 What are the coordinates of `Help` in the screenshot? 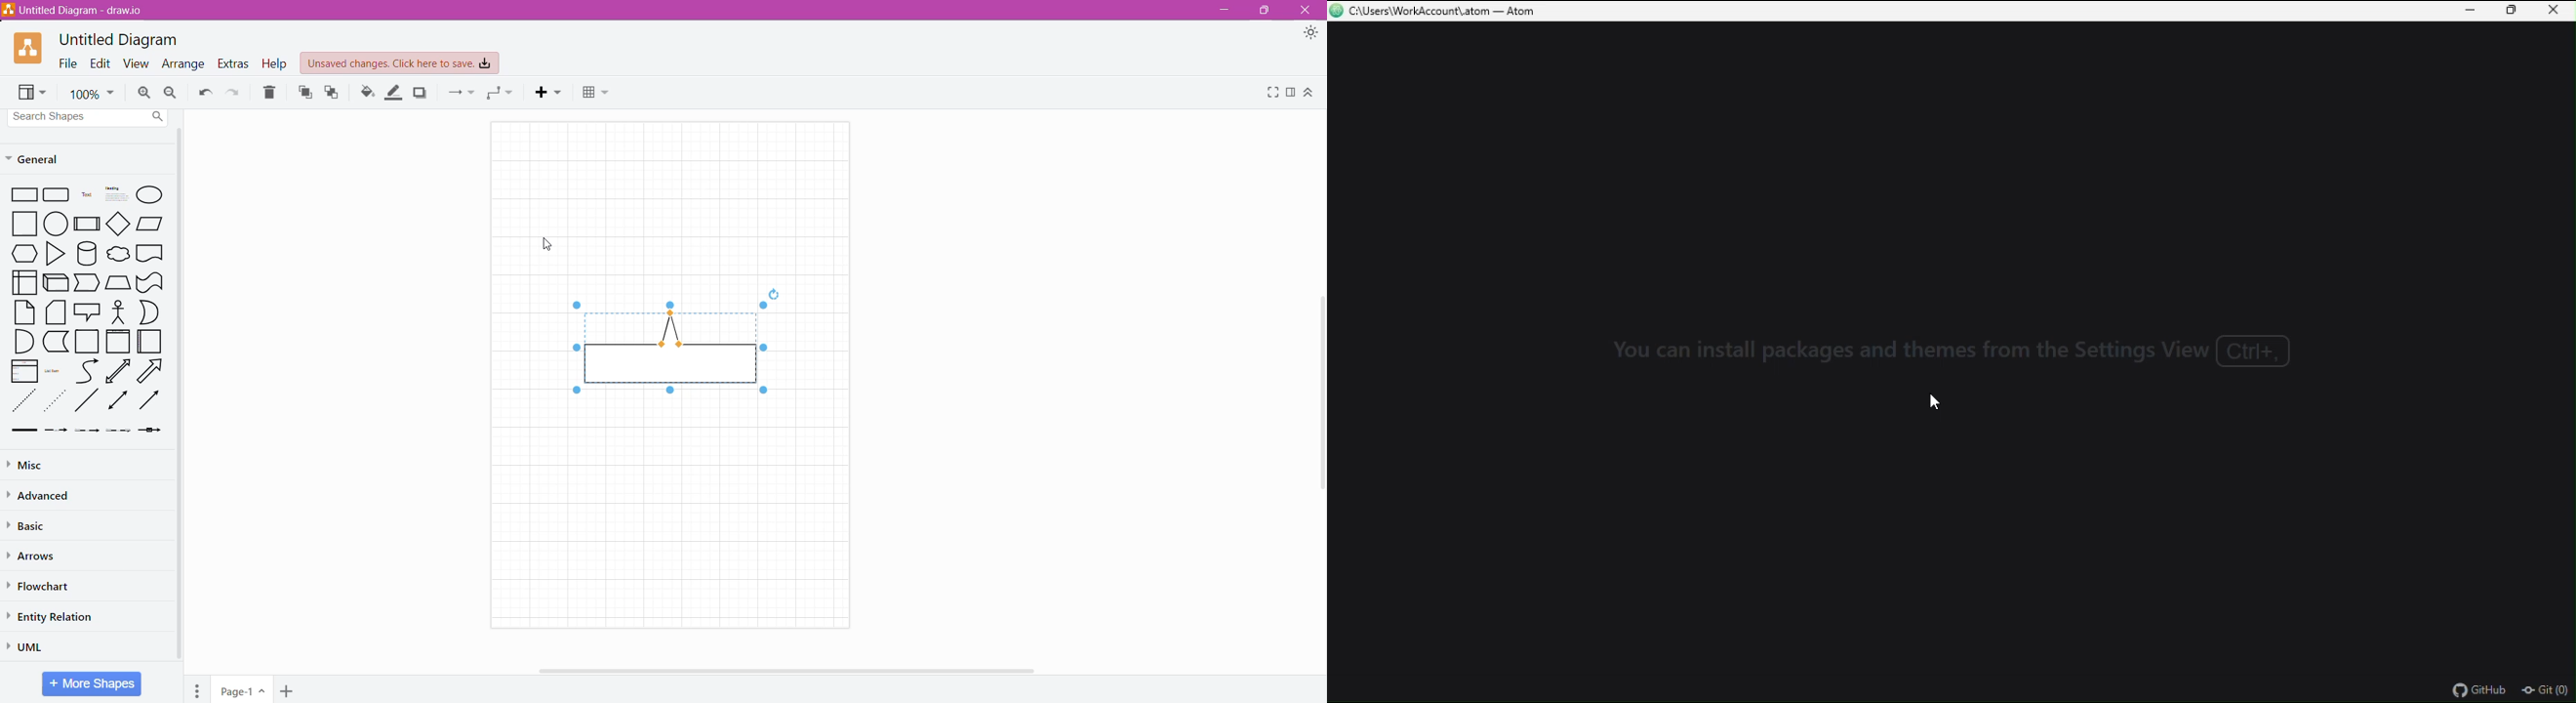 It's located at (275, 64).